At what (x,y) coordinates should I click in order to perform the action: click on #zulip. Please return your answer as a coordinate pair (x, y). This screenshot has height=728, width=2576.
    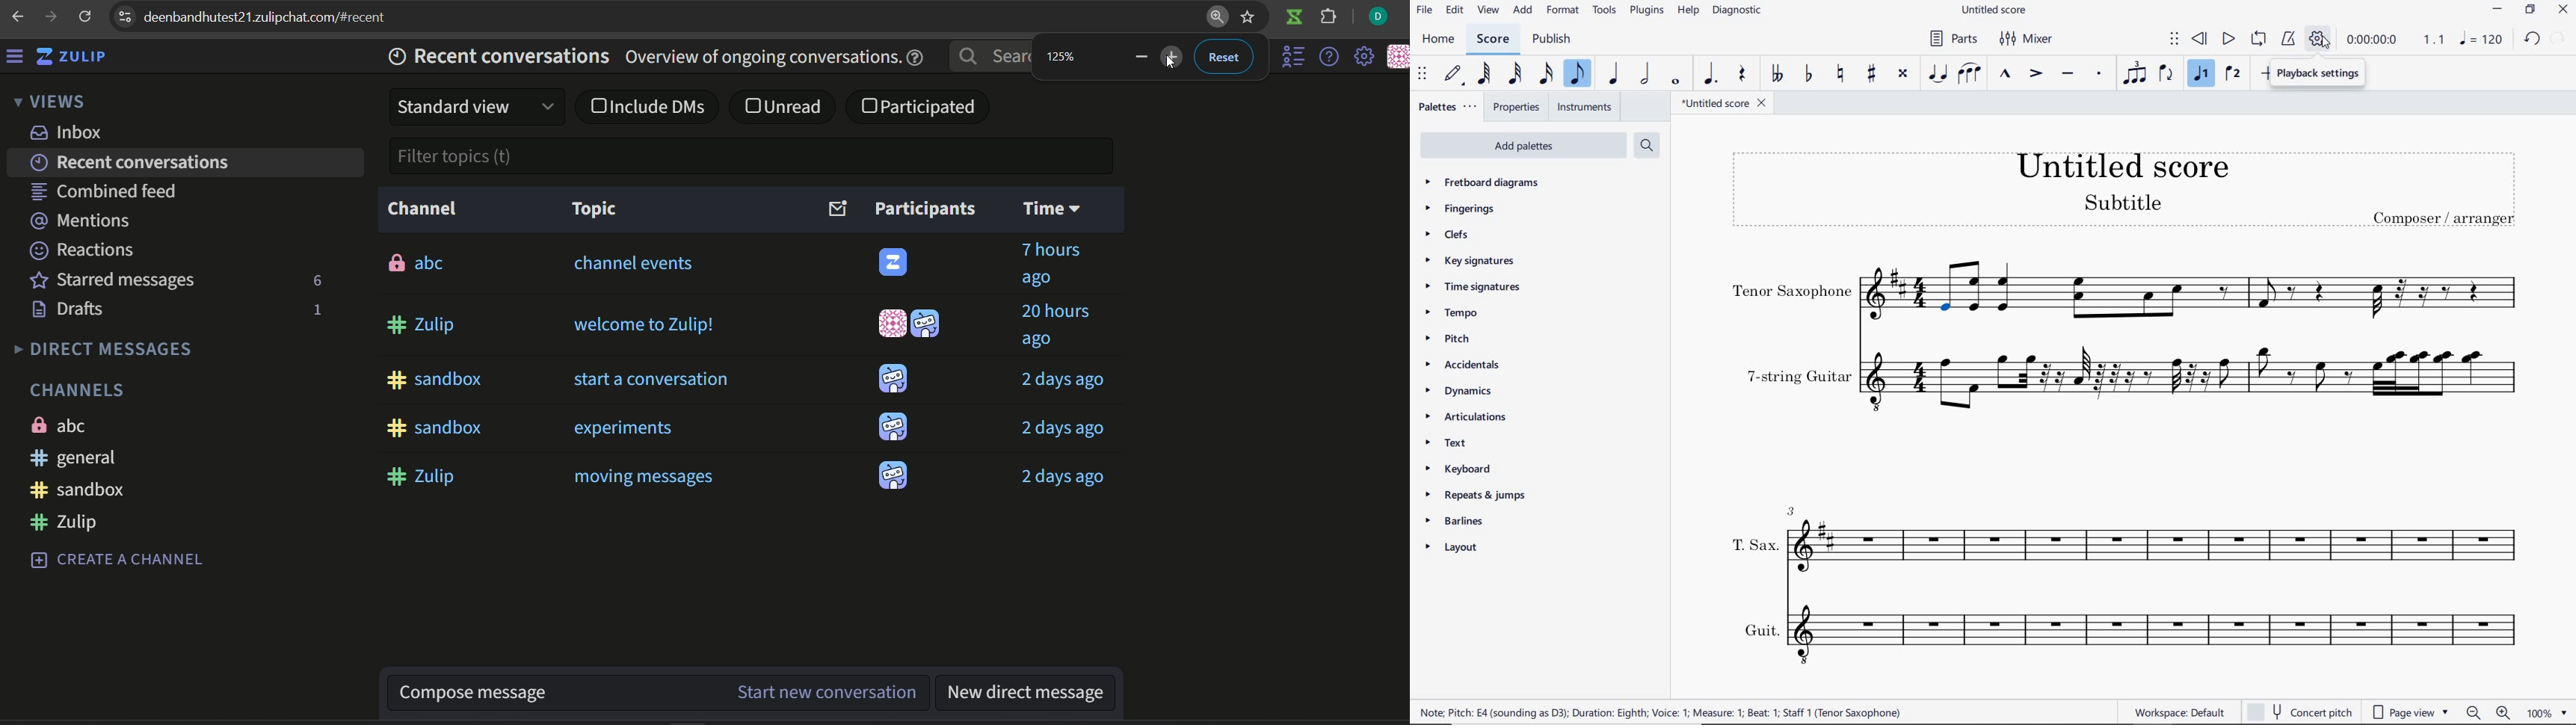
    Looking at the image, I should click on (63, 521).